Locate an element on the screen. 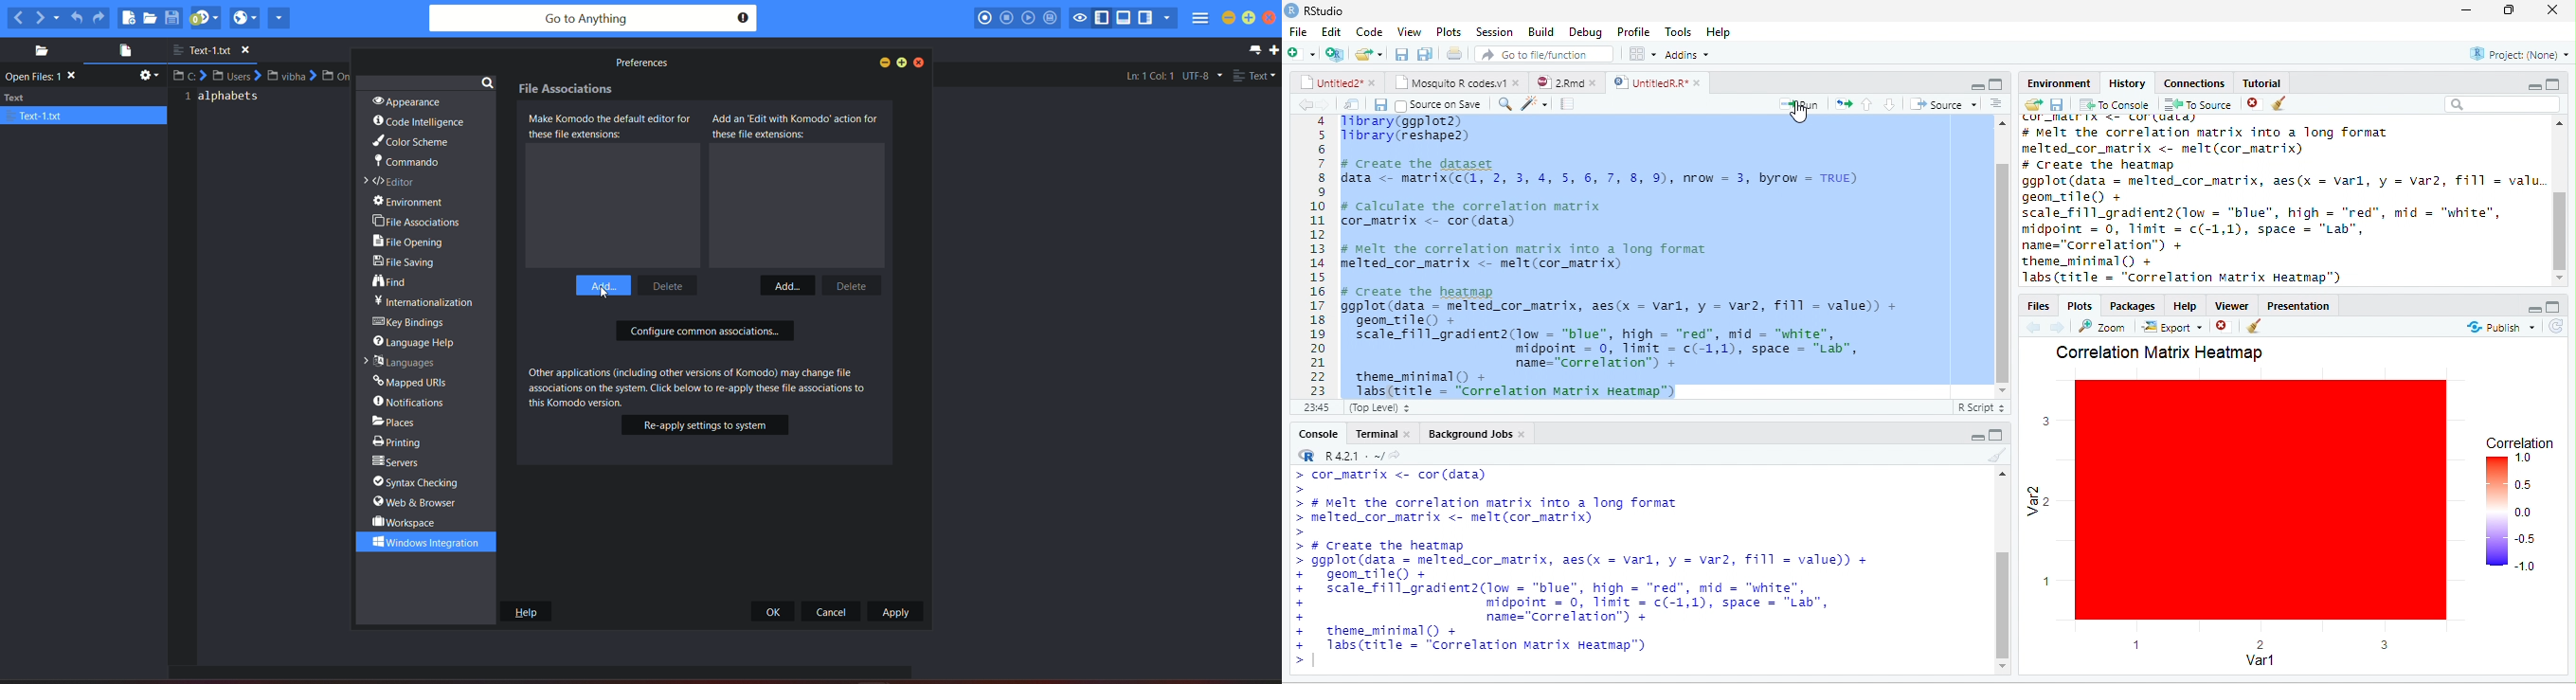 The image size is (2576, 700). project none is located at coordinates (2509, 55).